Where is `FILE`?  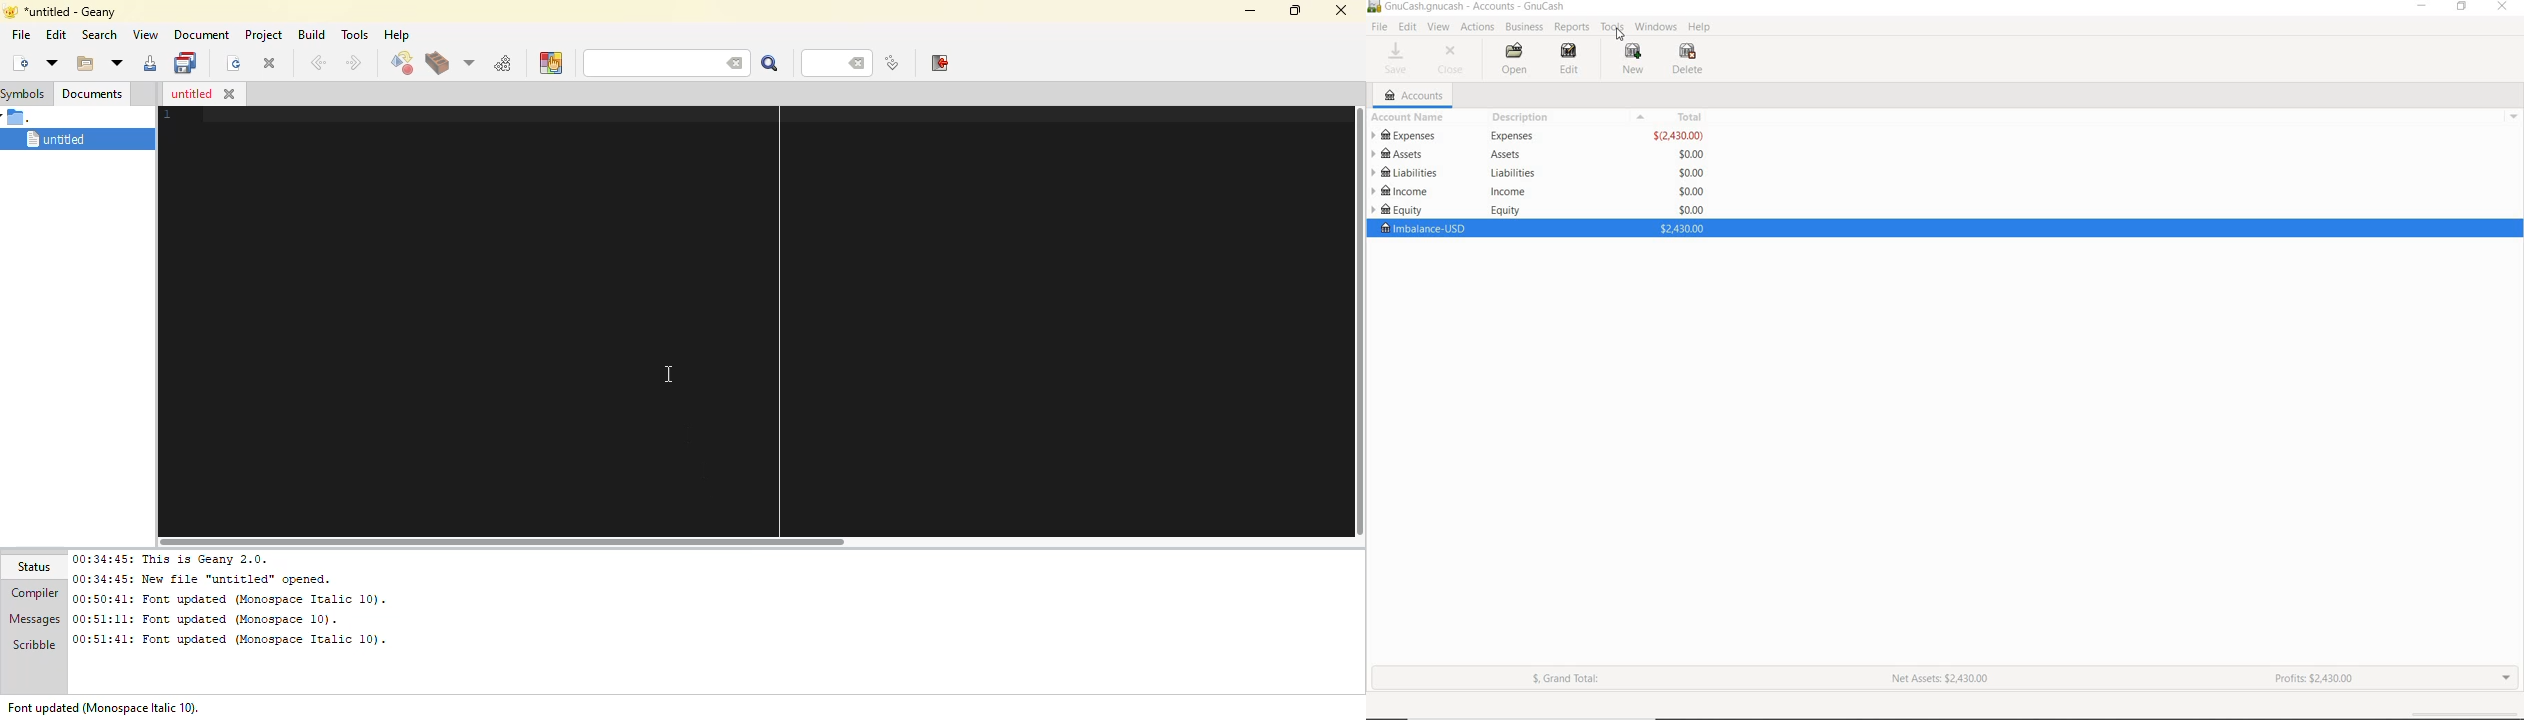
FILE is located at coordinates (1382, 28).